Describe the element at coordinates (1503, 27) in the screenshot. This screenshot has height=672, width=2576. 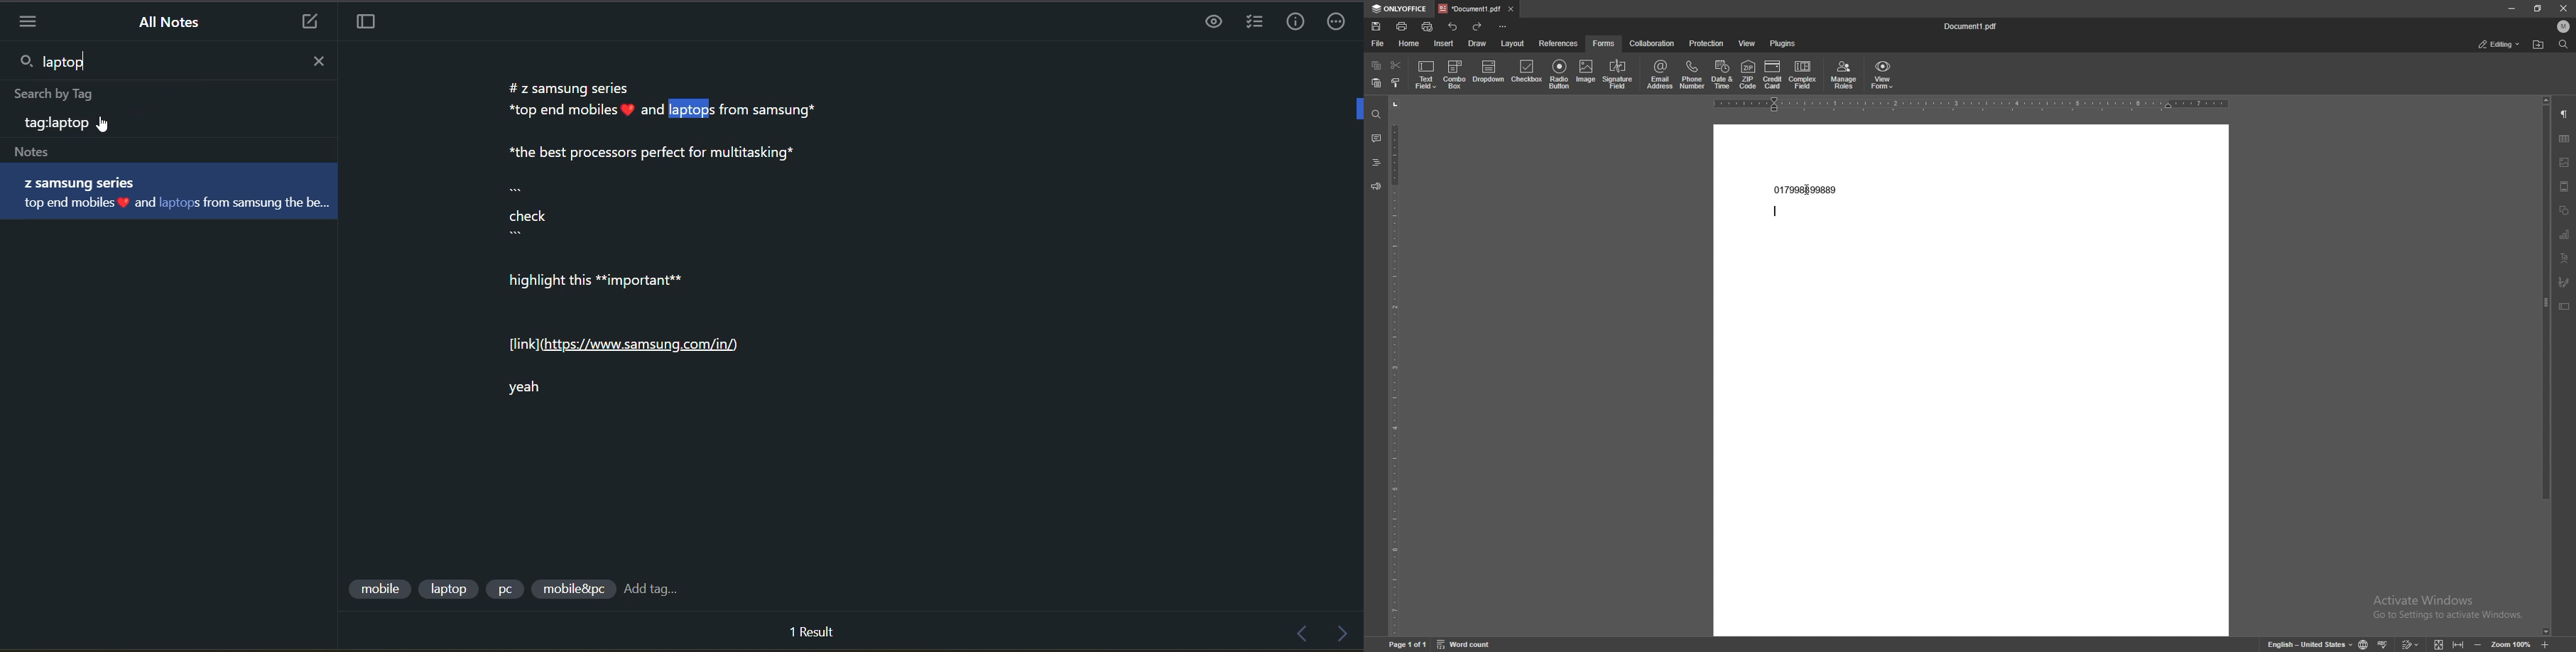
I see `customize toolbar` at that location.